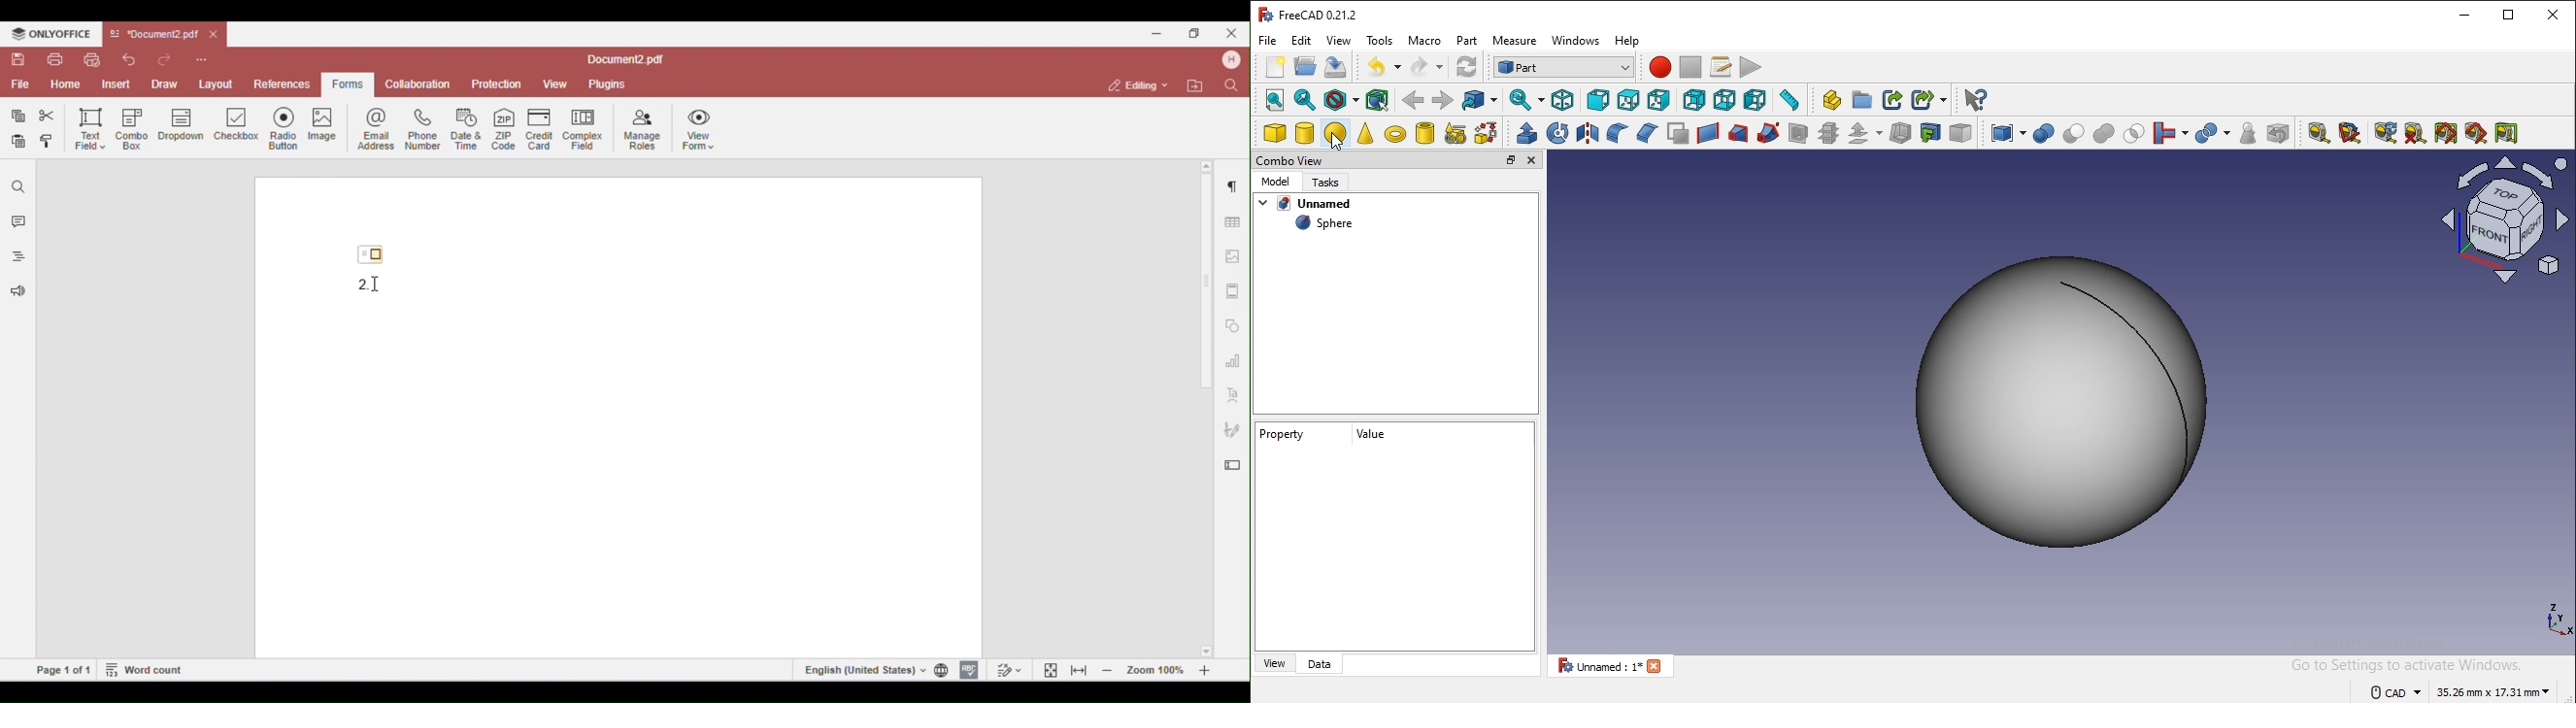 The image size is (2576, 728). I want to click on revolve, so click(1556, 133).